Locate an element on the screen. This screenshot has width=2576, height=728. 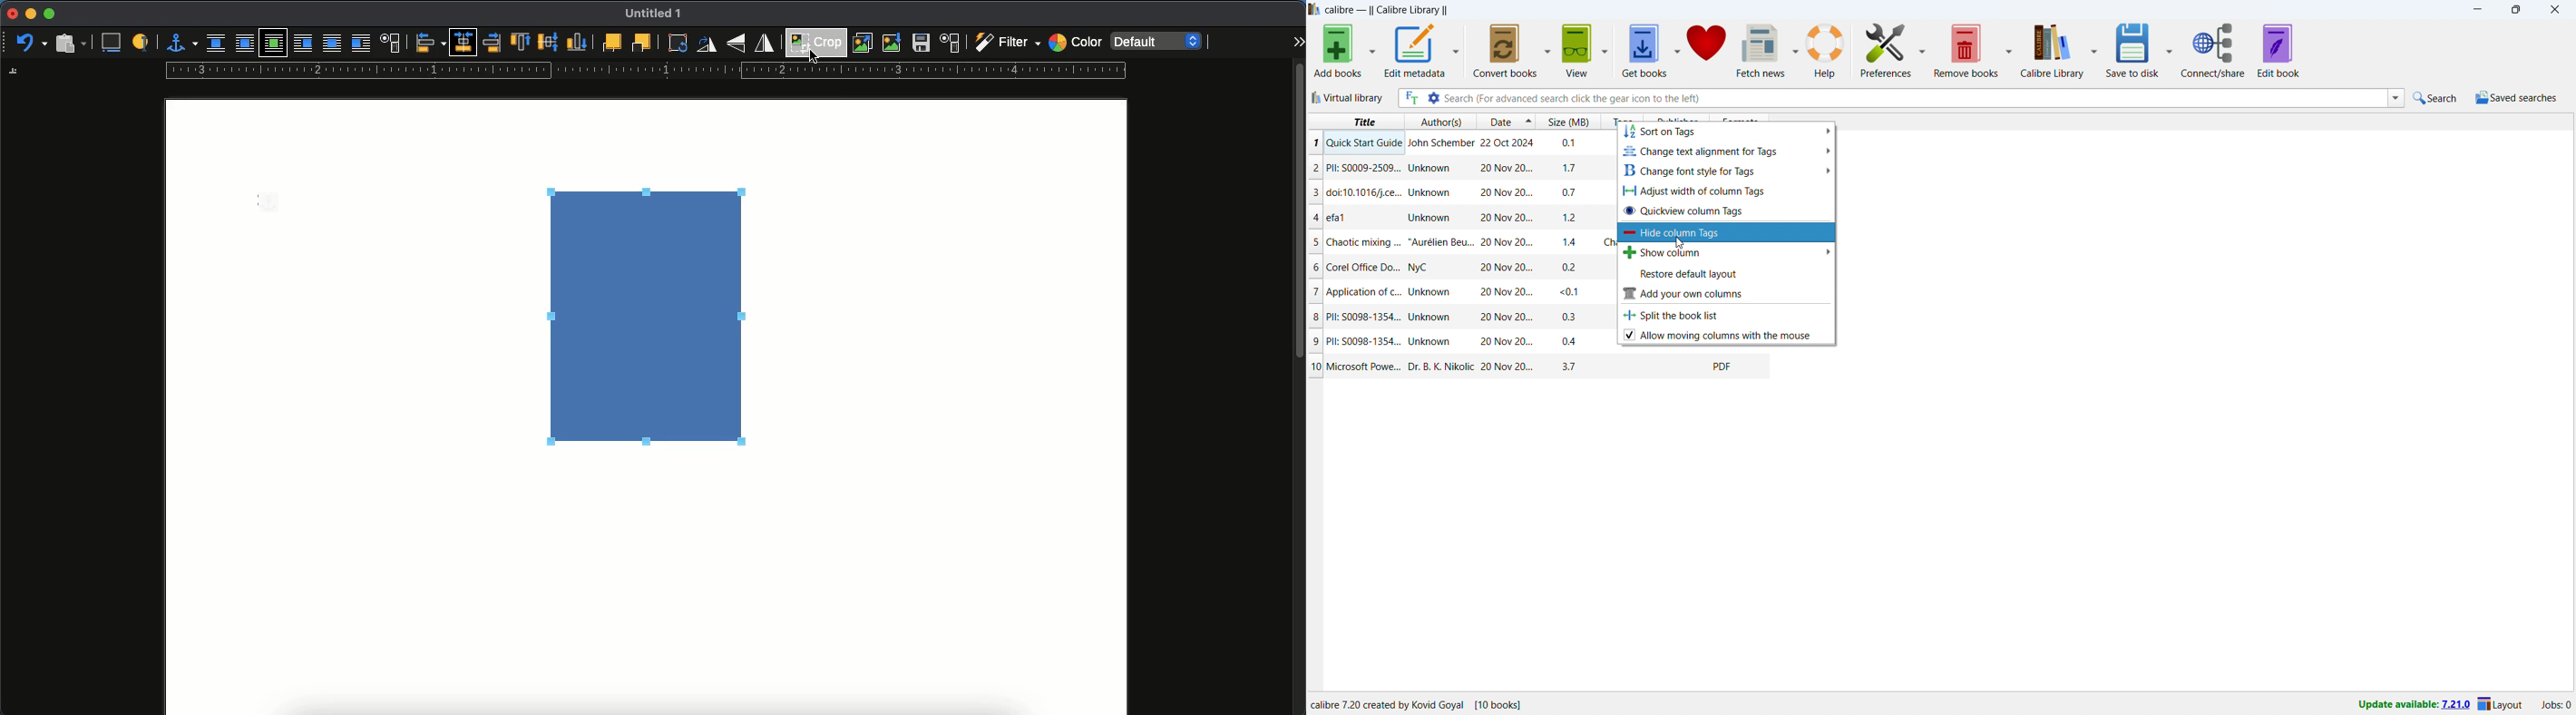
search history is located at coordinates (2397, 97).